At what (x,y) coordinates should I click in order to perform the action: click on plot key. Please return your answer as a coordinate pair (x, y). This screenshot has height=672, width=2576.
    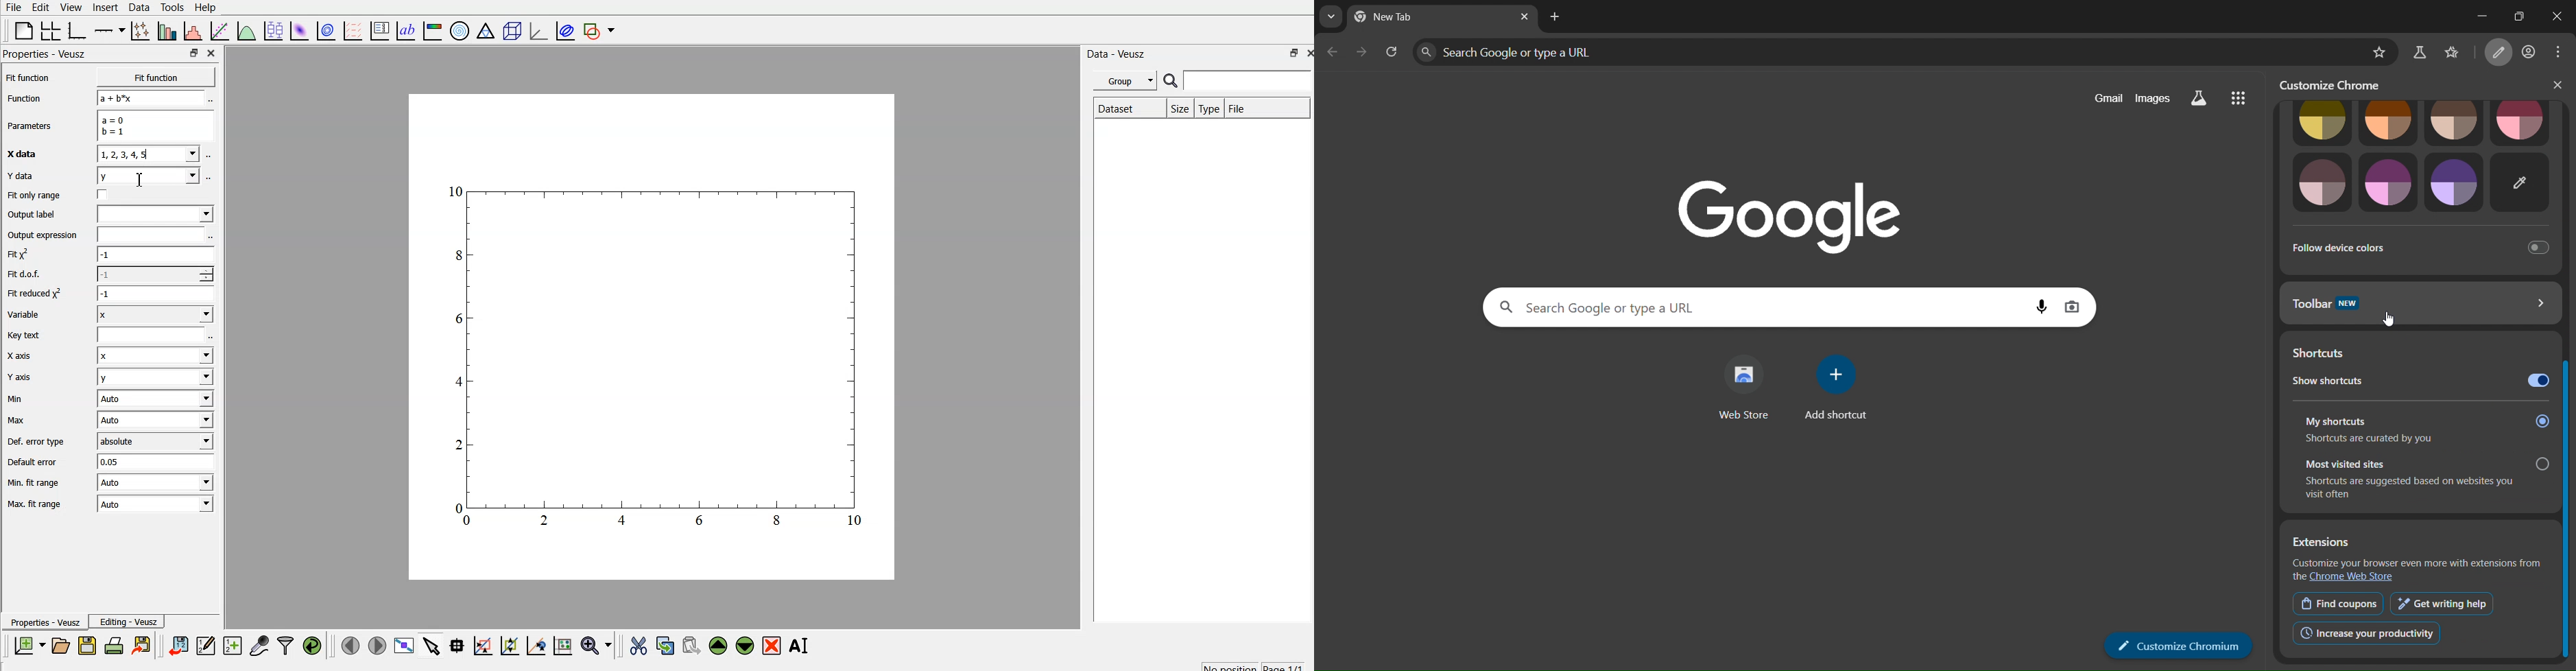
    Looking at the image, I should click on (381, 31).